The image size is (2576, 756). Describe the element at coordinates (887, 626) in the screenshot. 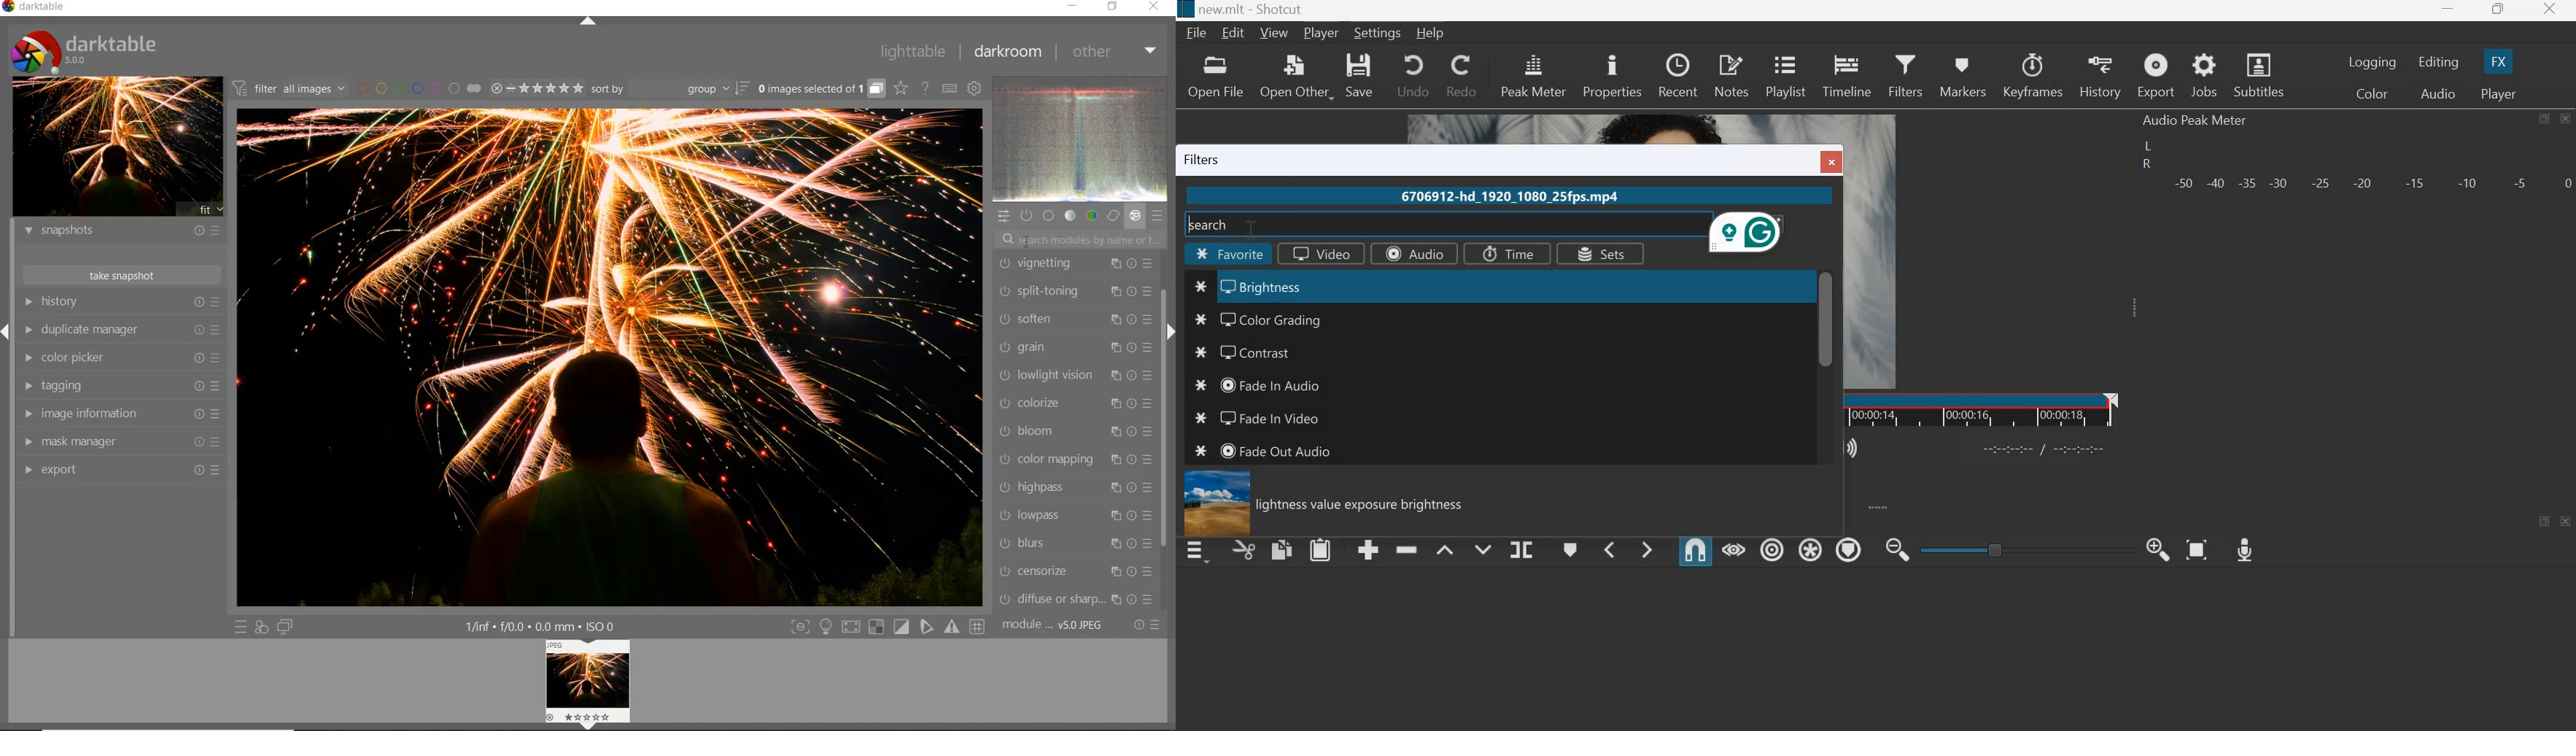

I see `Toggle modes` at that location.